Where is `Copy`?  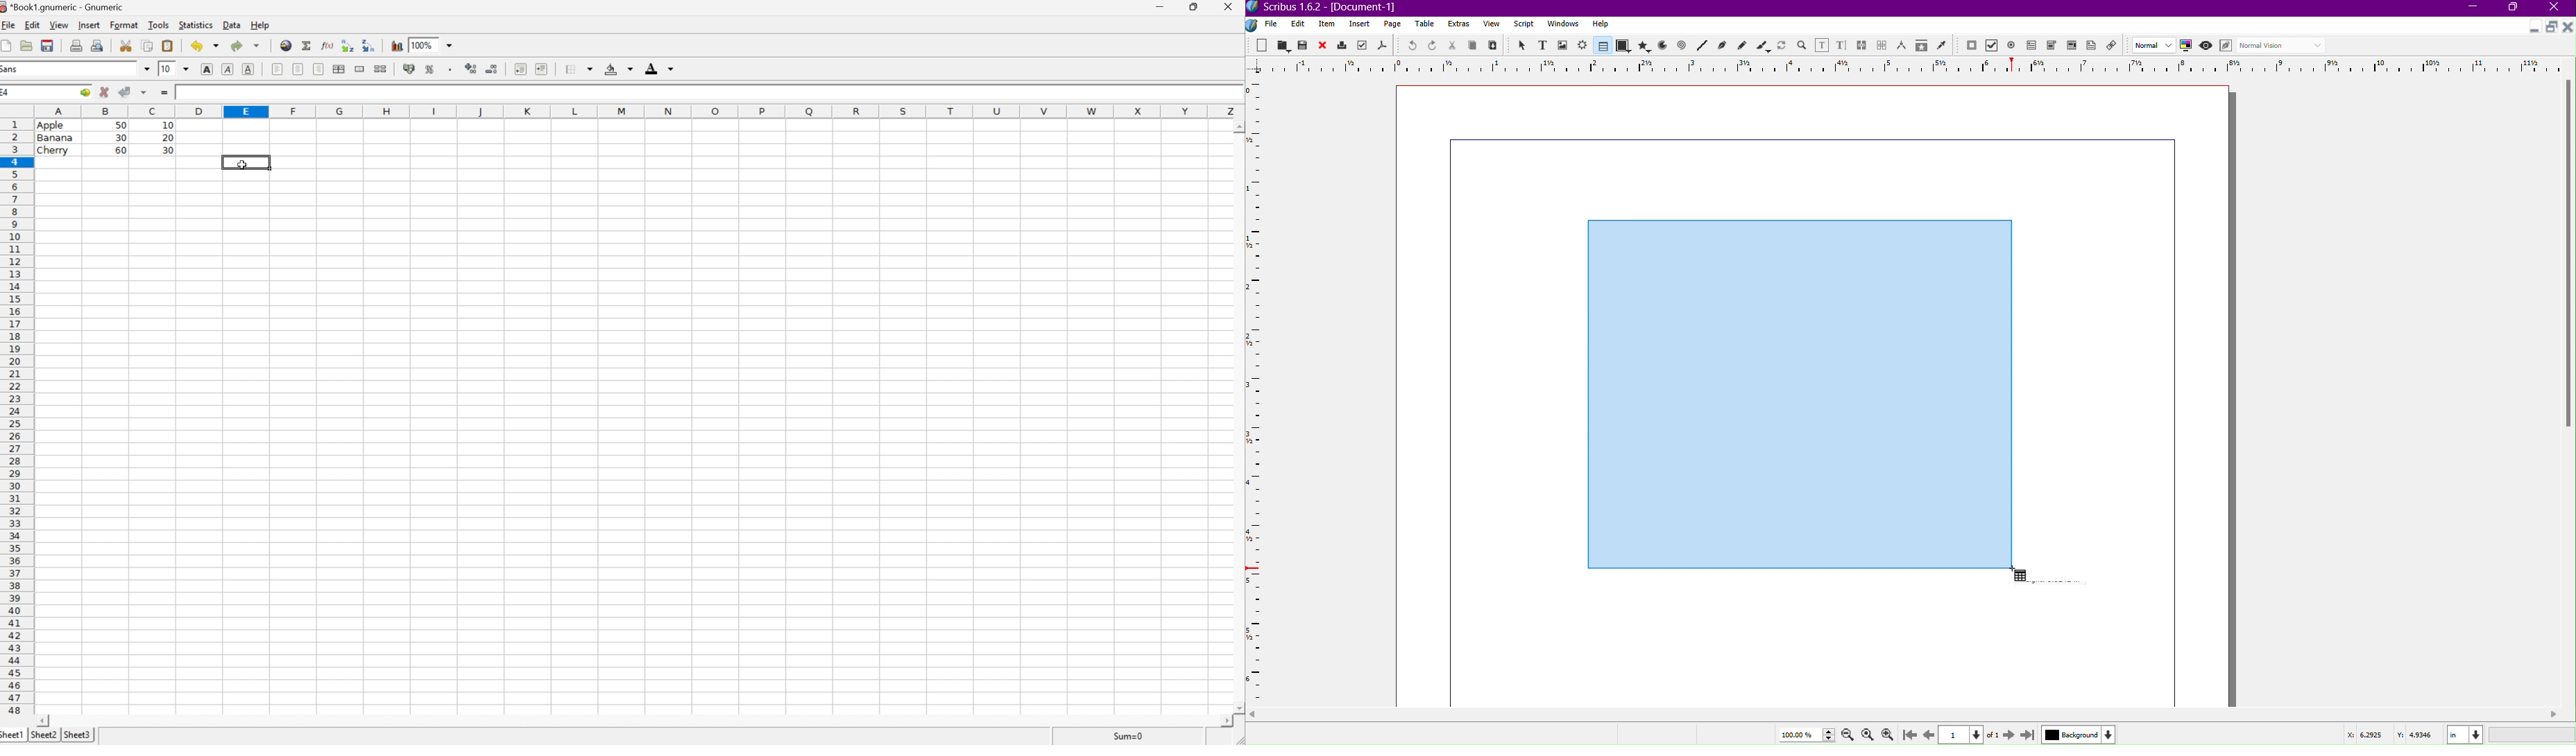 Copy is located at coordinates (1474, 45).